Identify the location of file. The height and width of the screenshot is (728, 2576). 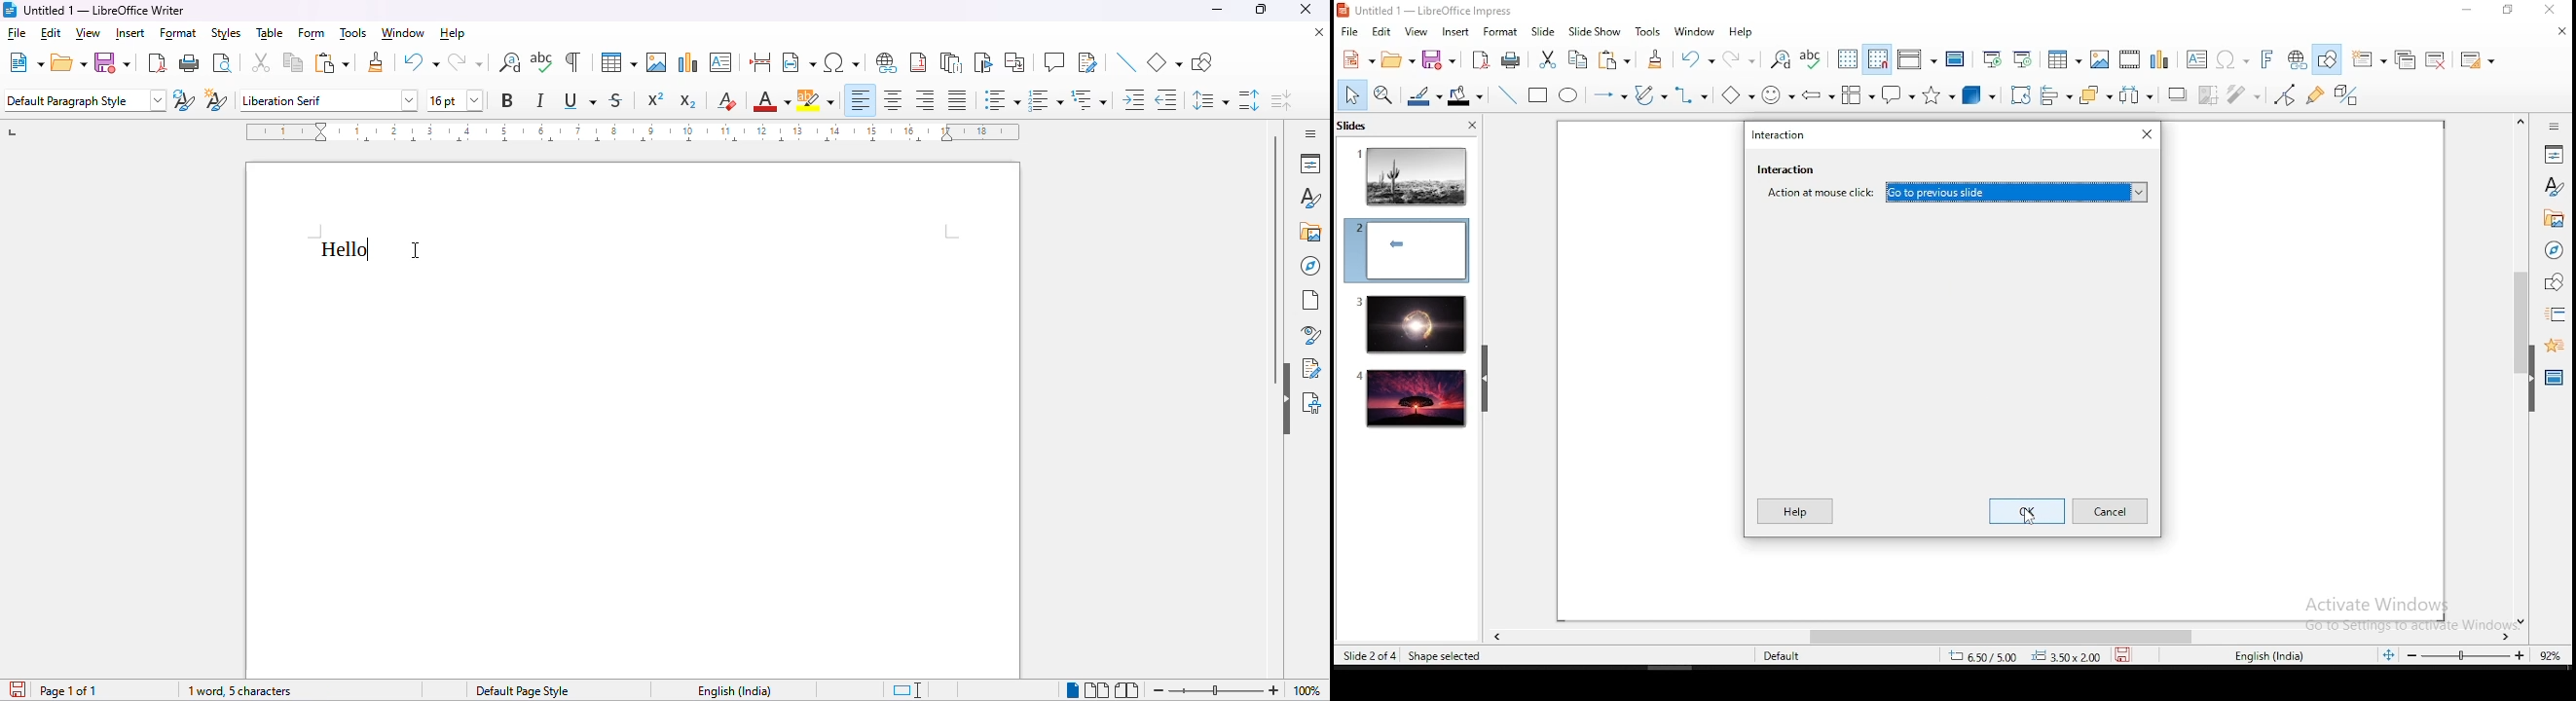
(1349, 32).